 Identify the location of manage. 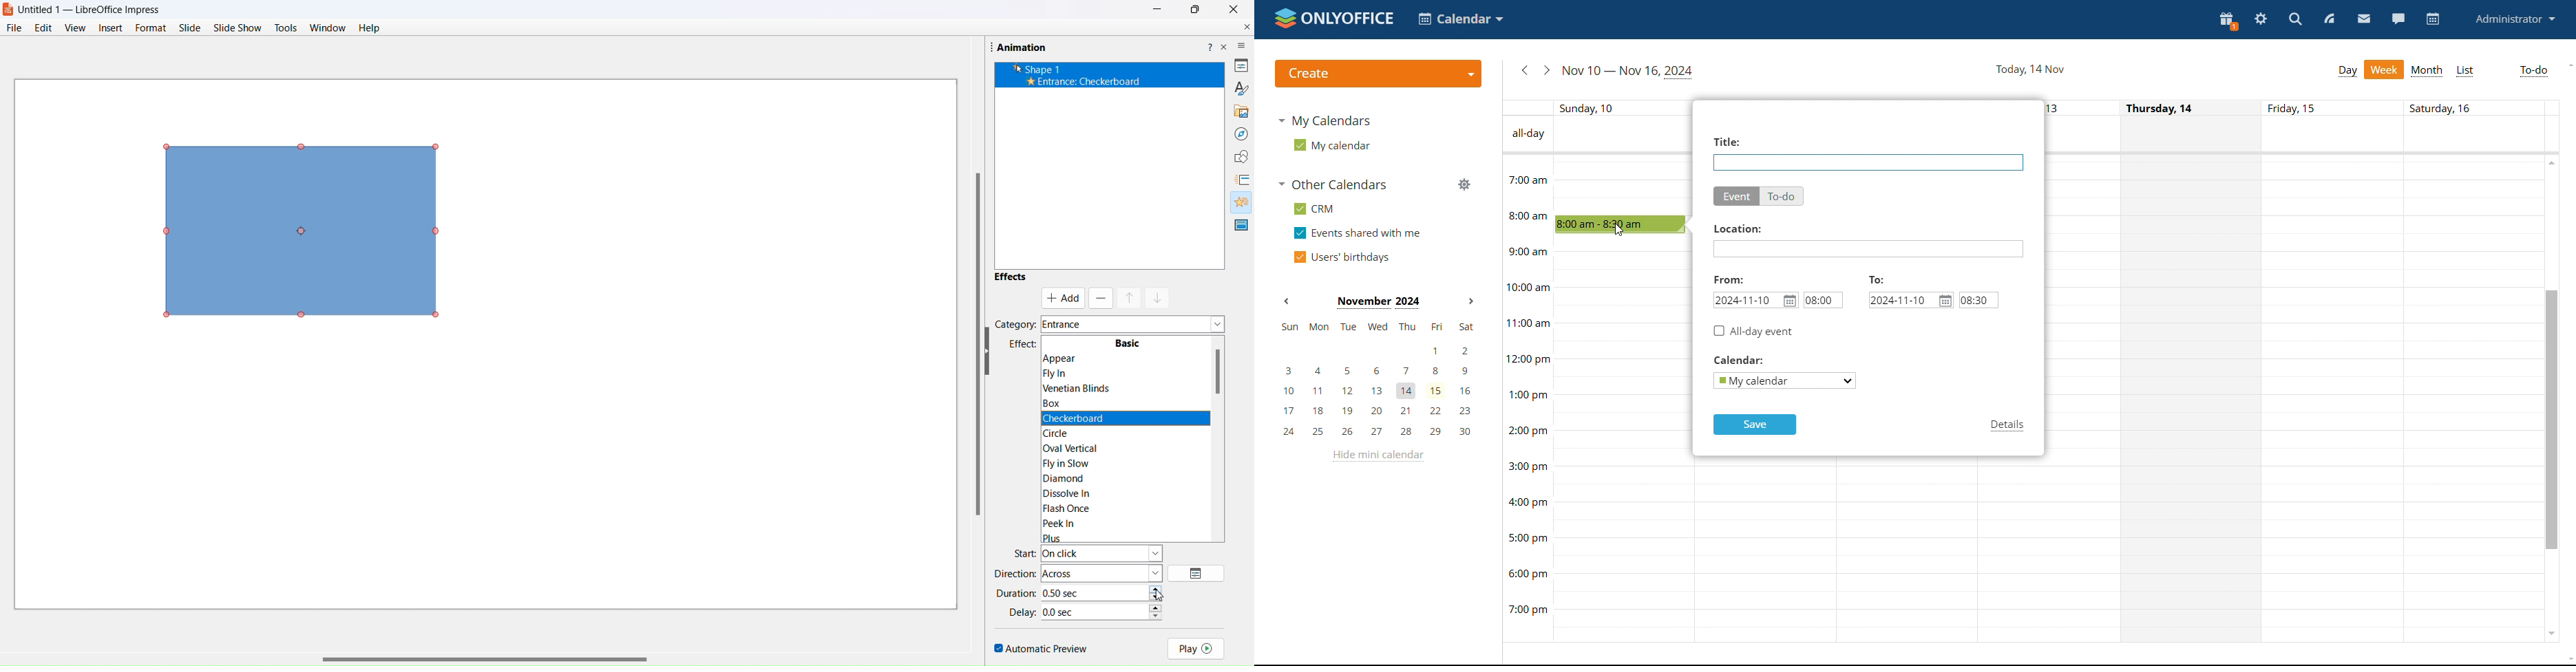
(1464, 184).